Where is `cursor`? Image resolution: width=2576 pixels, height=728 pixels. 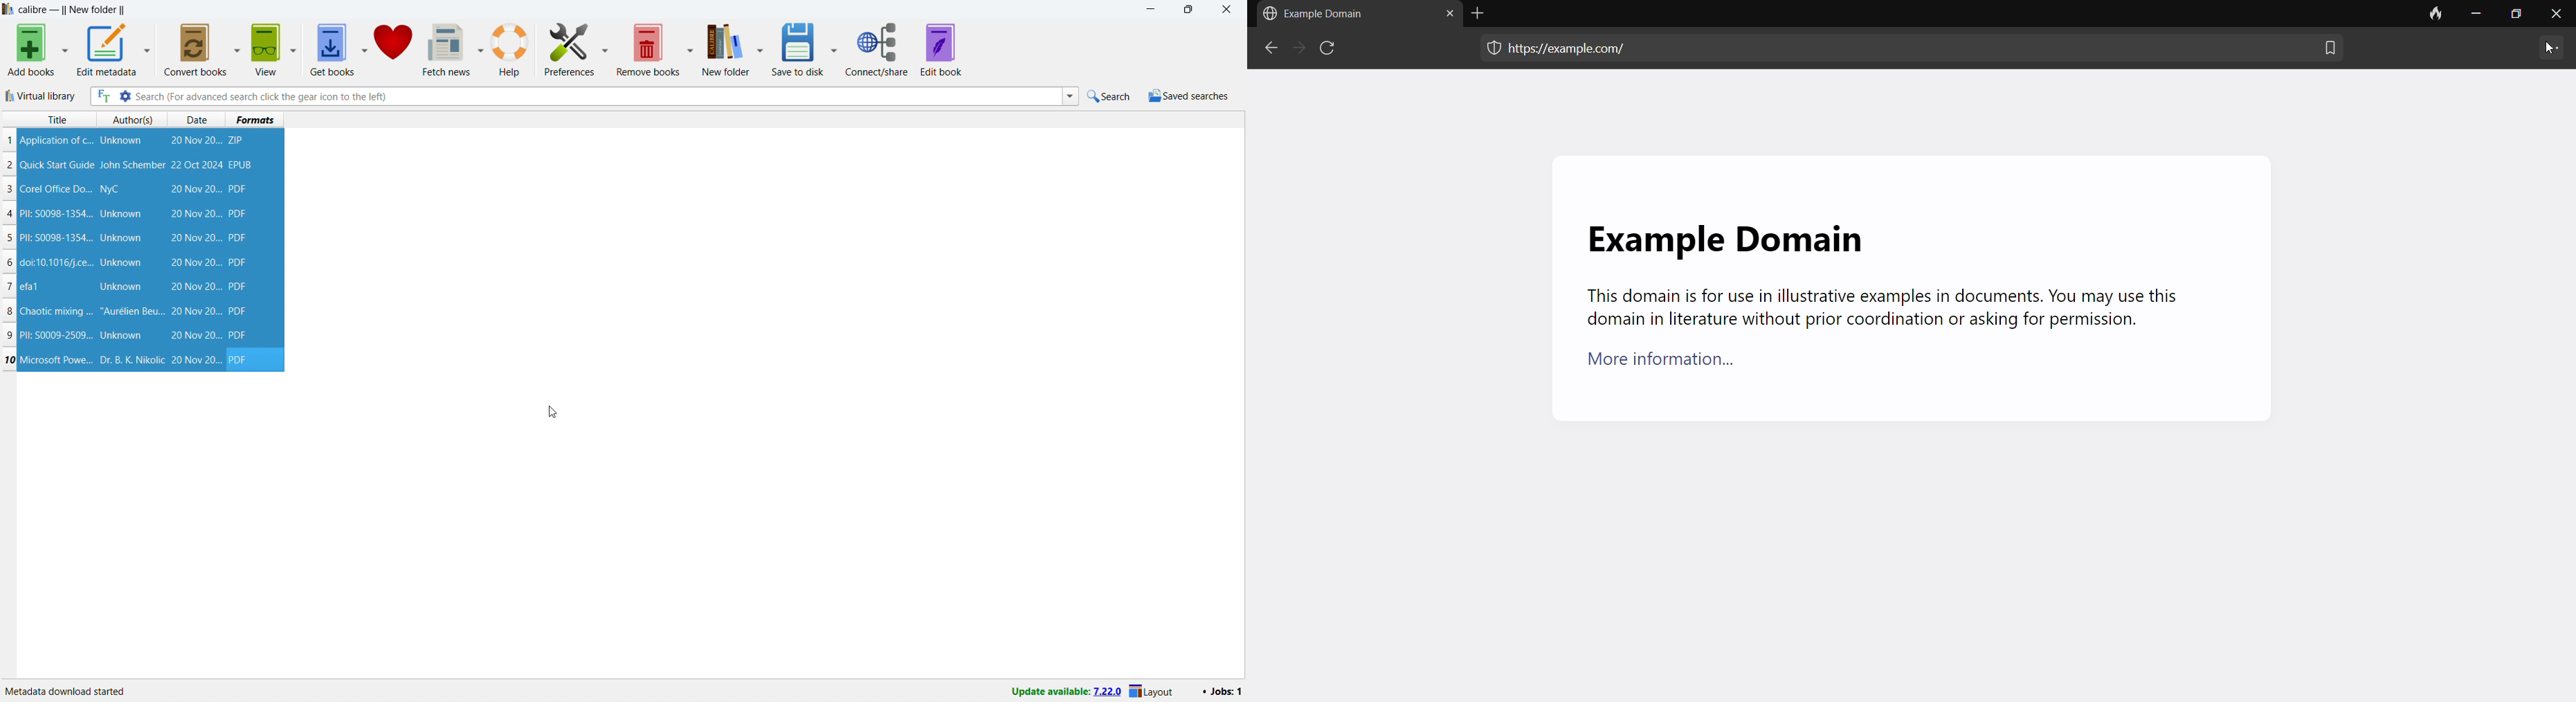 cursor is located at coordinates (552, 412).